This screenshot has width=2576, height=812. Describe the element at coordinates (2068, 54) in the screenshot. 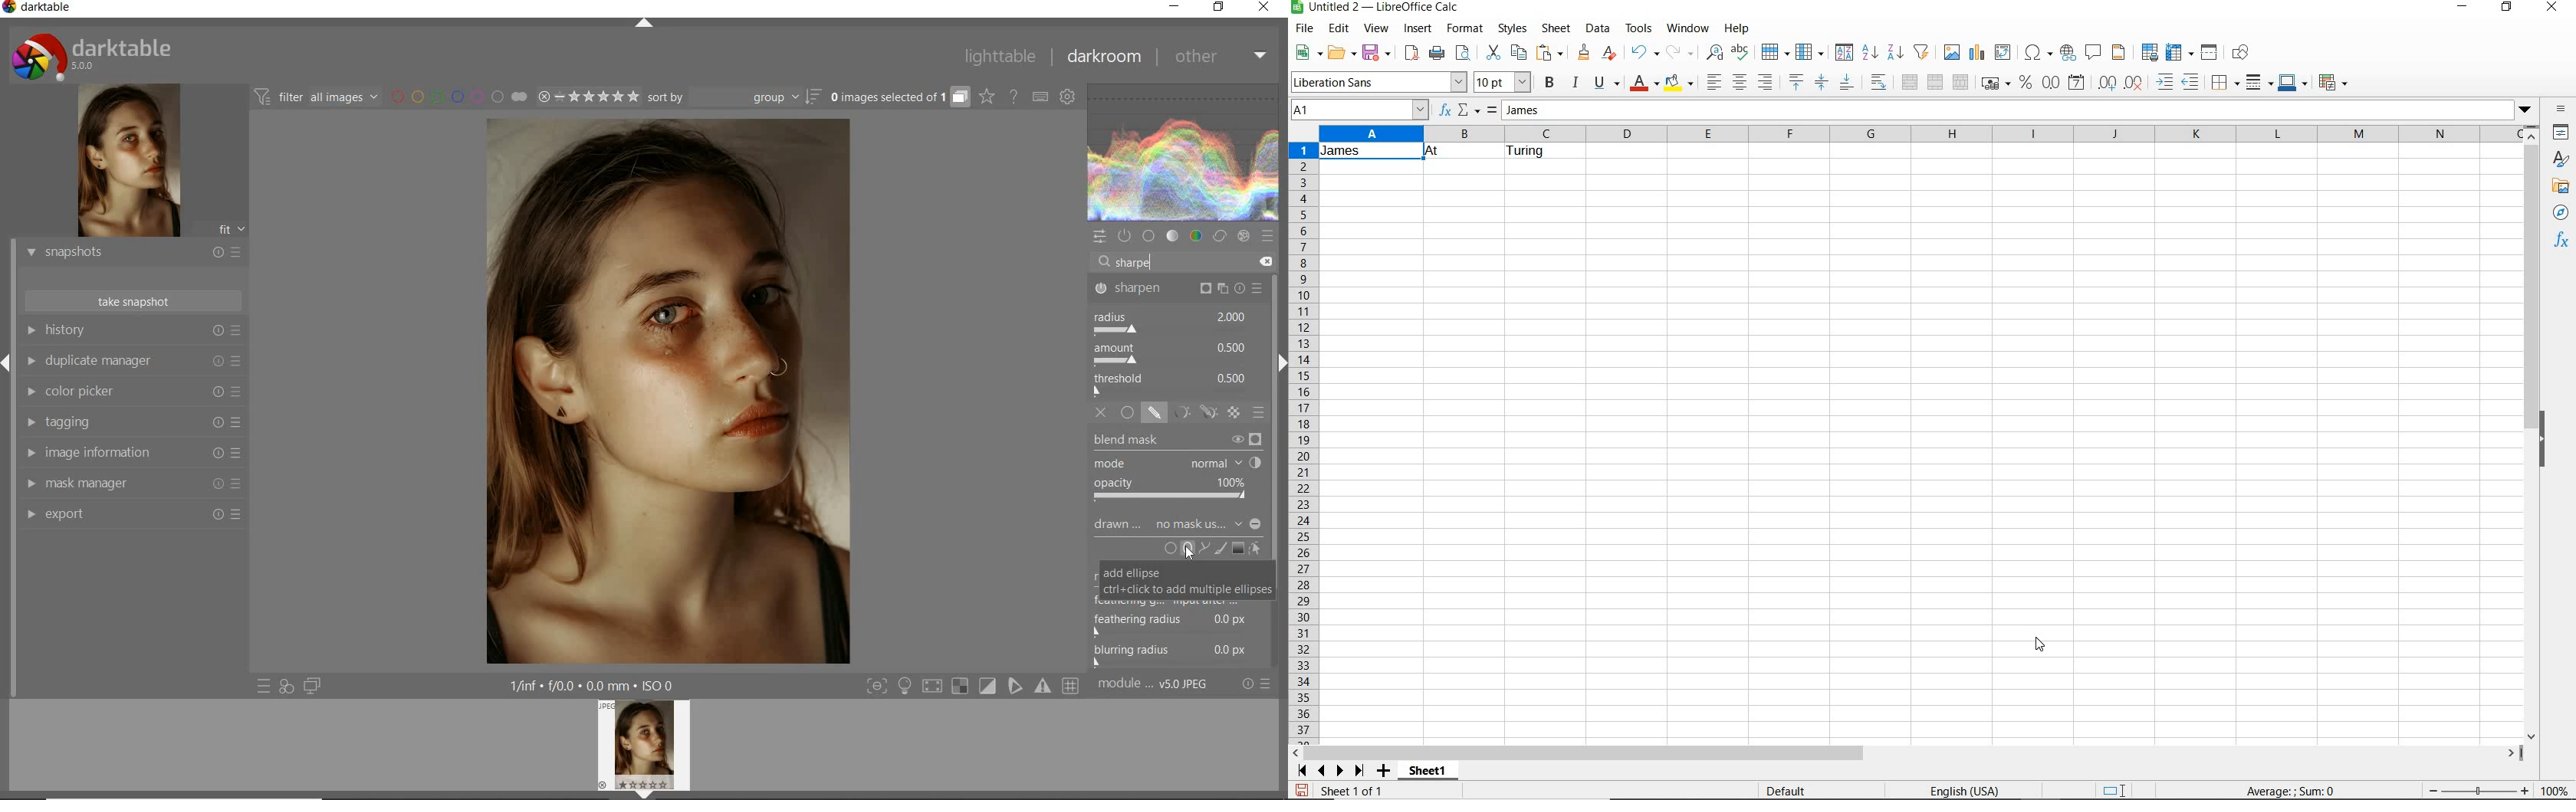

I see `insert hyperlink` at that location.